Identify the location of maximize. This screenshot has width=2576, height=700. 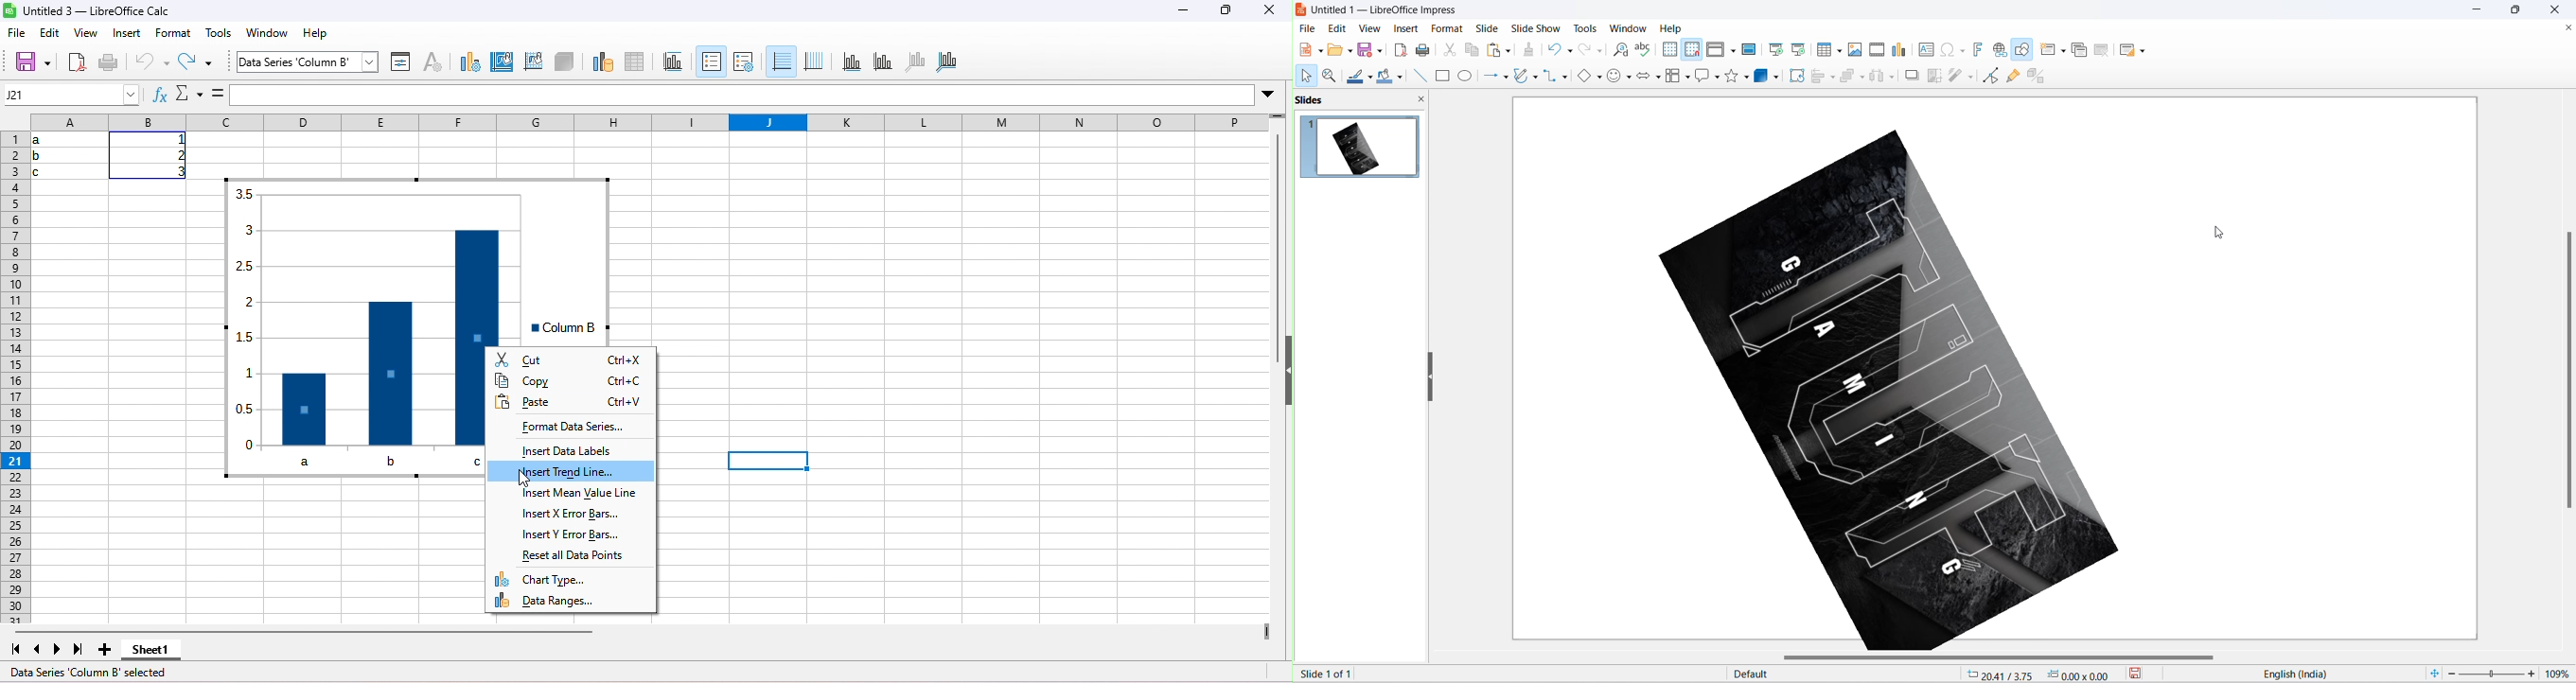
(1225, 12).